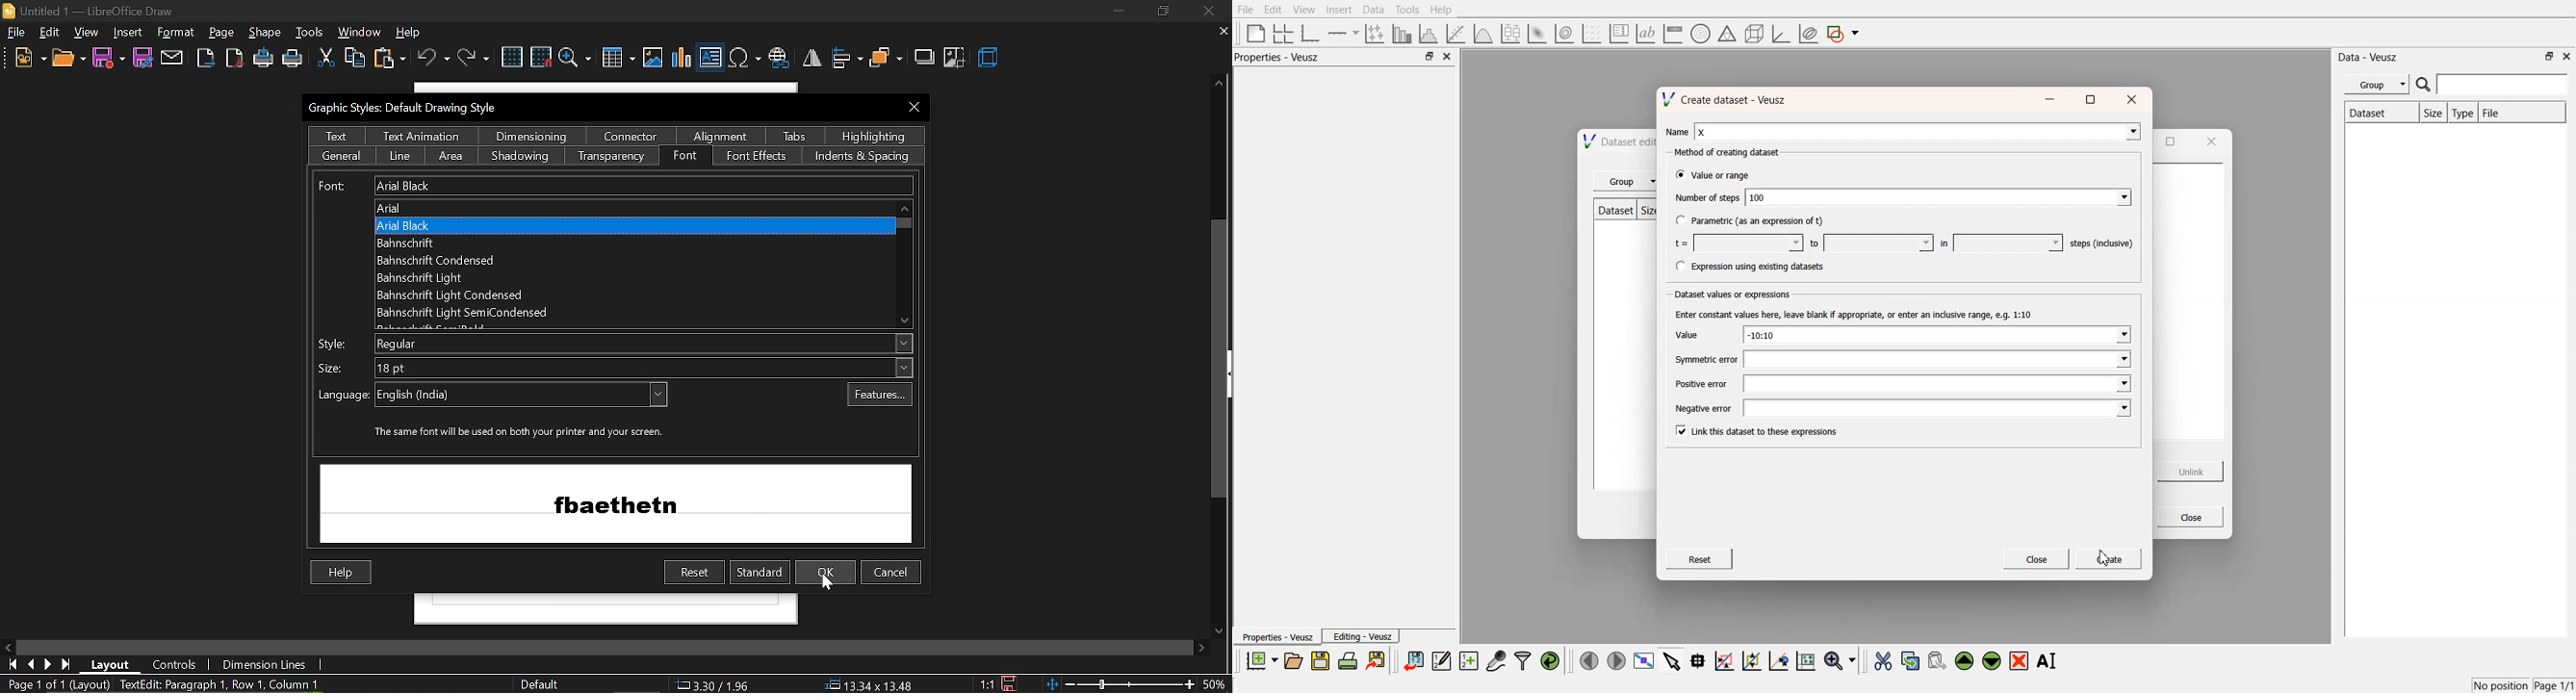  Describe the element at coordinates (1166, 11) in the screenshot. I see `restore down` at that location.